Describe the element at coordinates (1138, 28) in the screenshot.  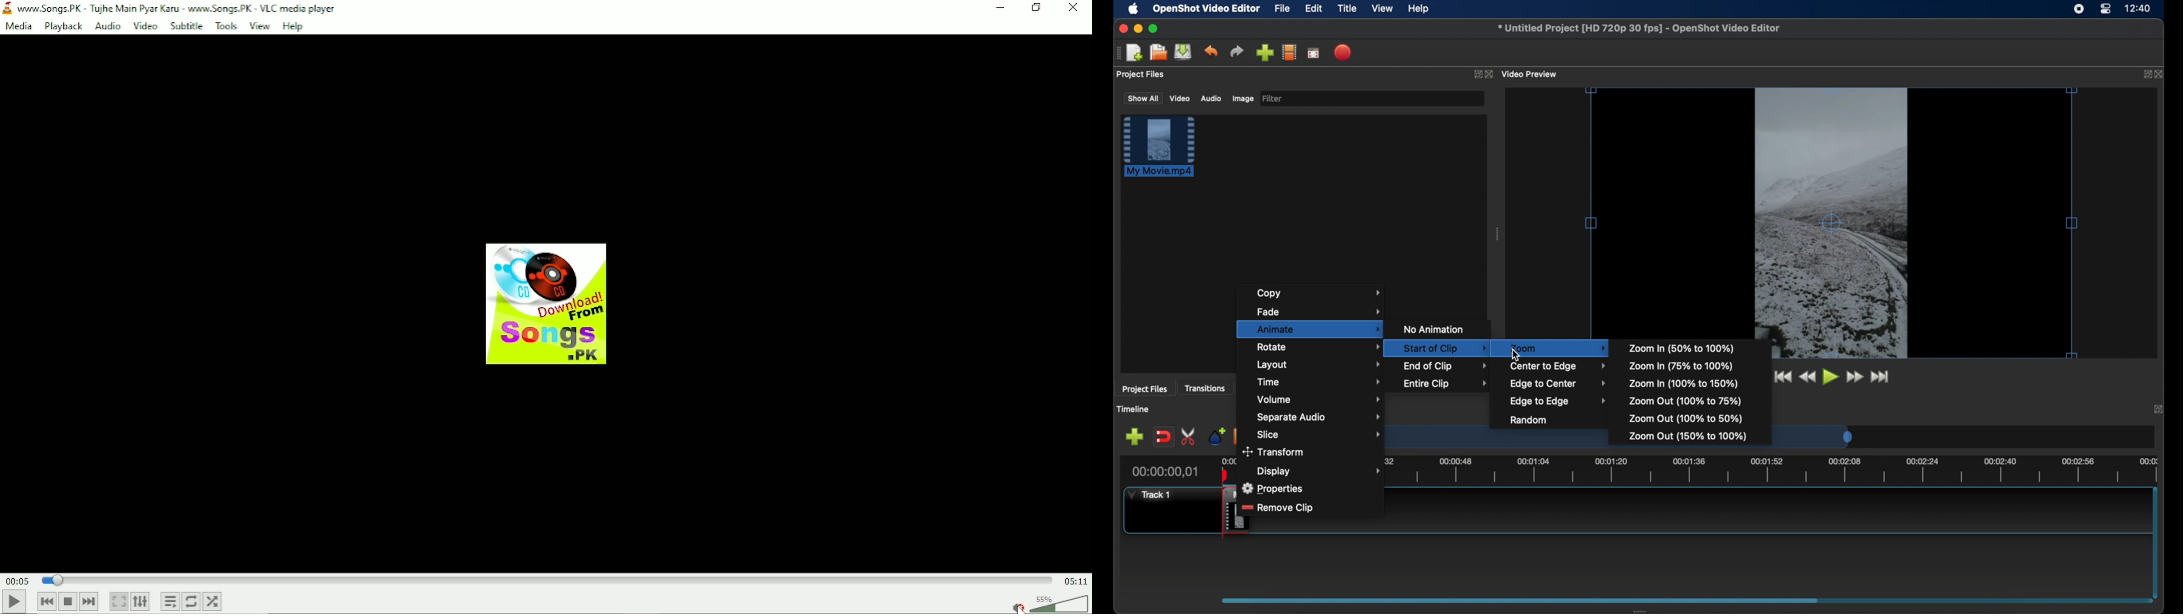
I see `minimize` at that location.